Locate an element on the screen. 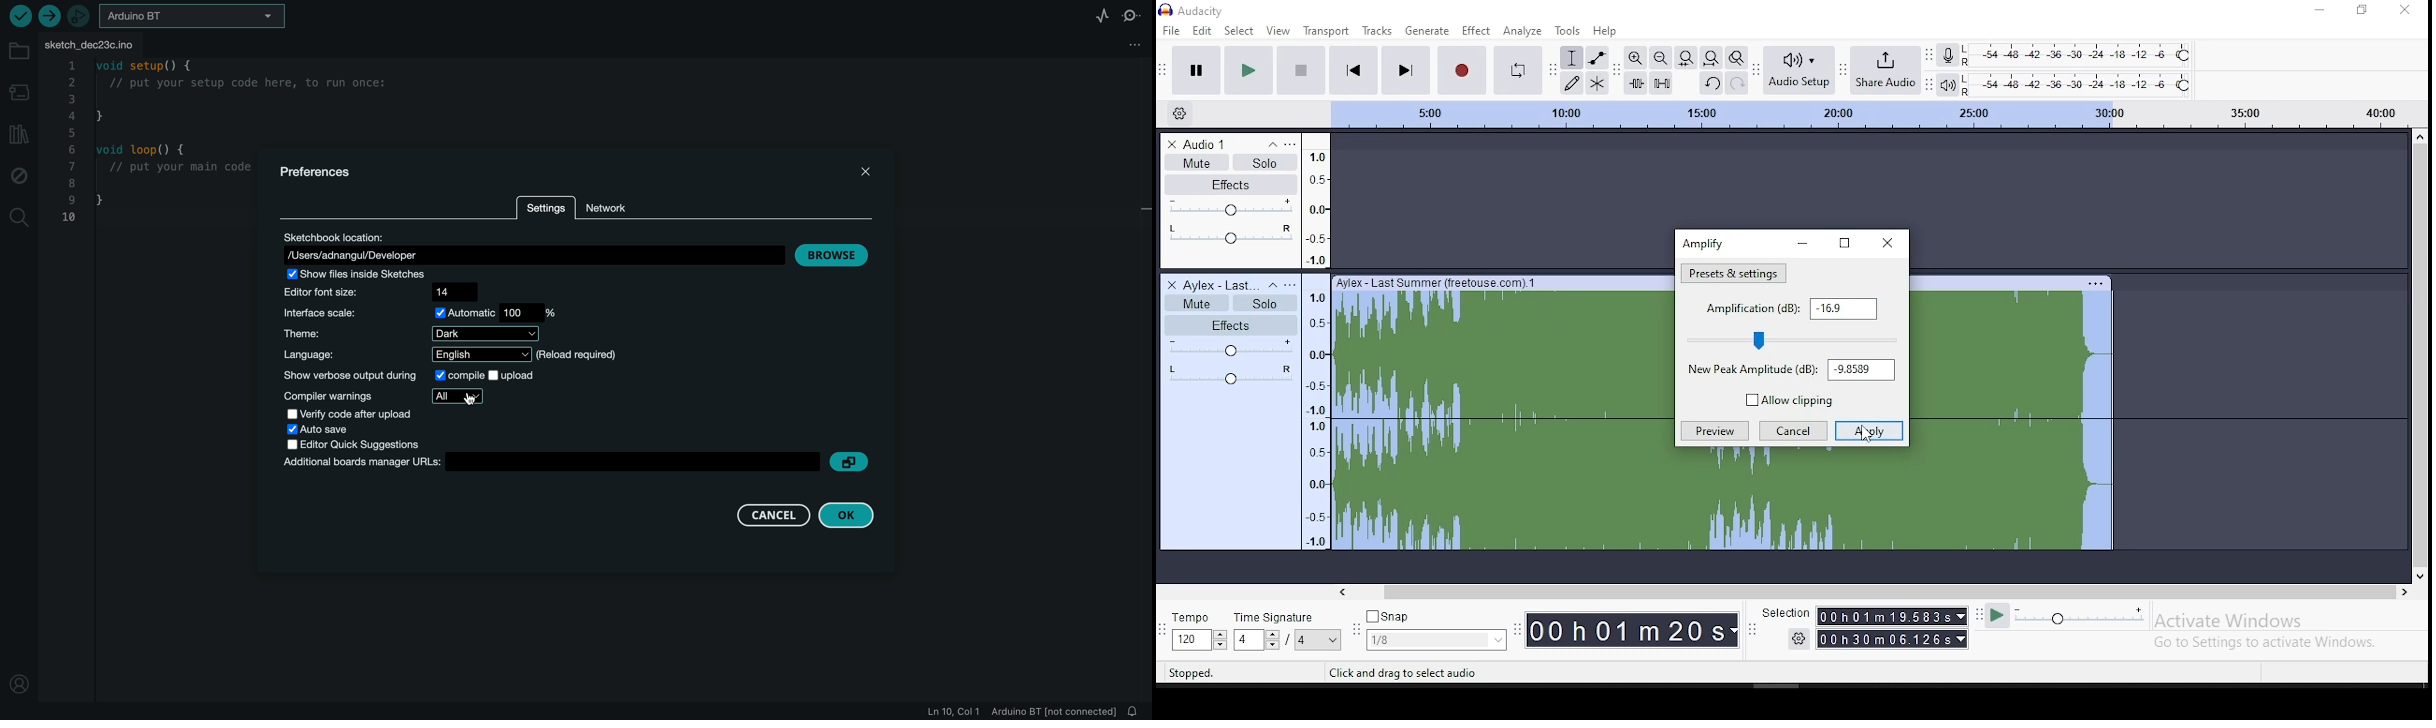  allow clipping is located at coordinates (1793, 399).